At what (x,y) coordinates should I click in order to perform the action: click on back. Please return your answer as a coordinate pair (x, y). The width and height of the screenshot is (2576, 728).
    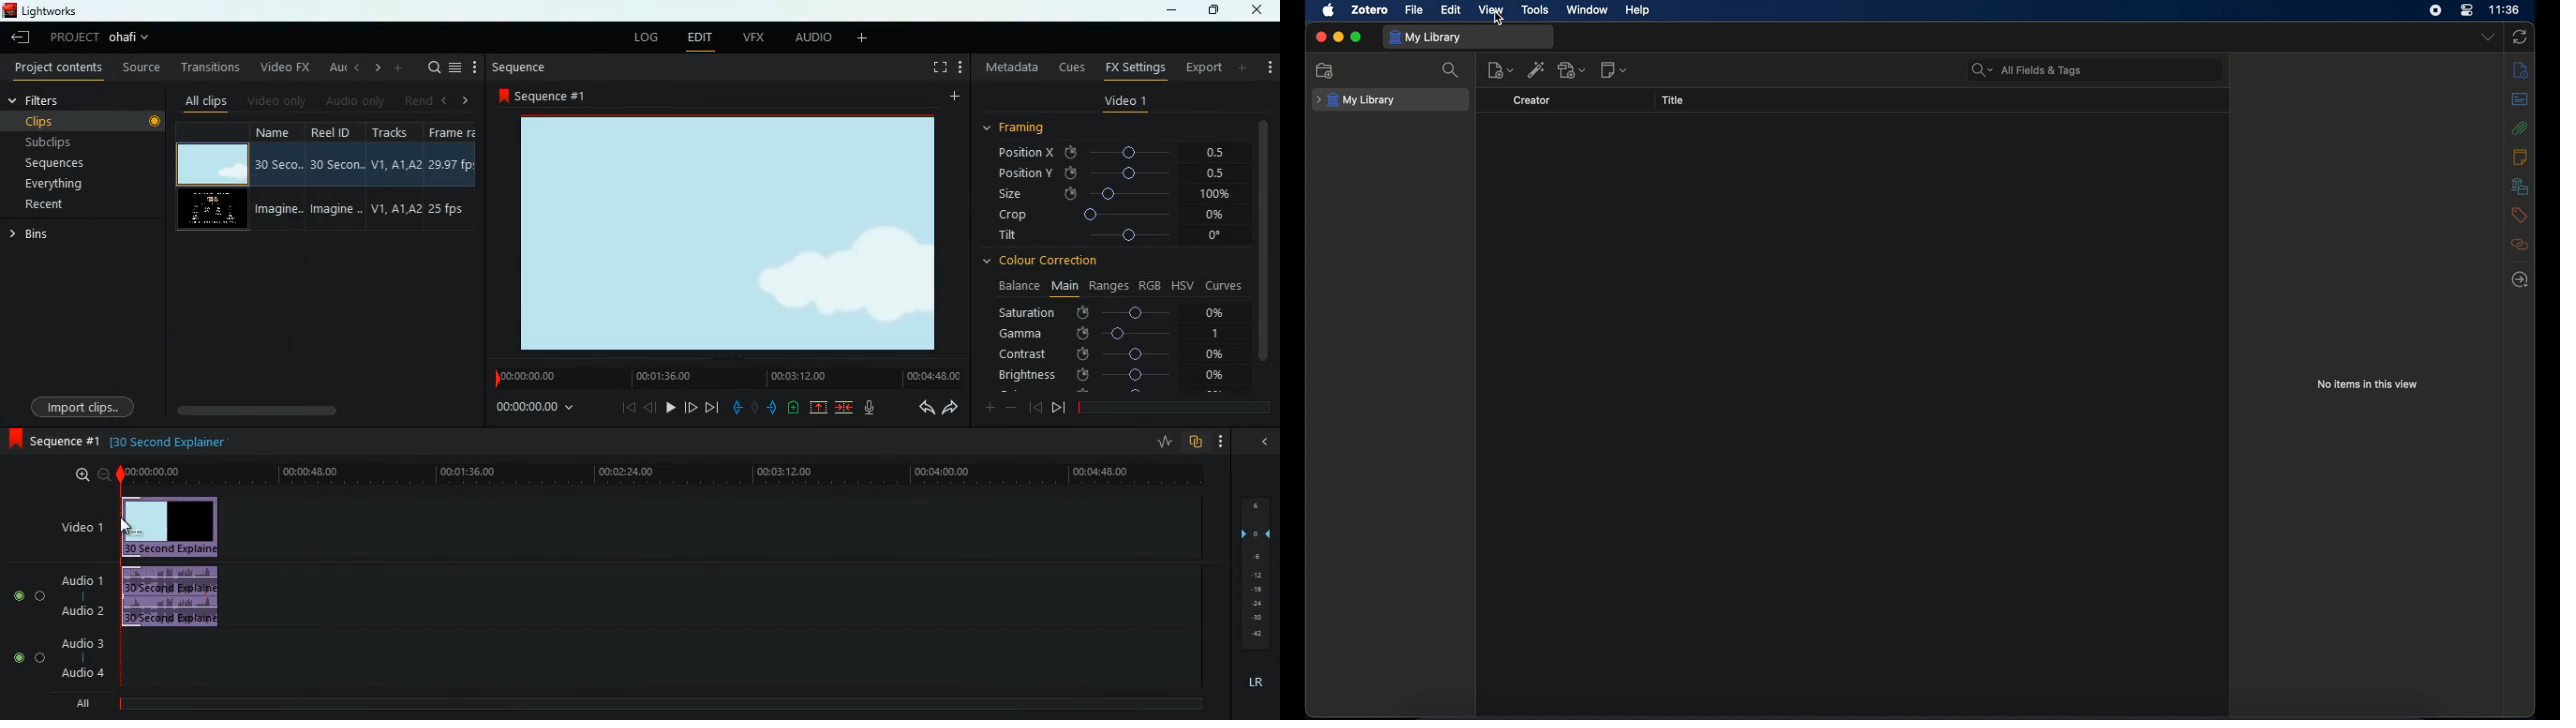
    Looking at the image, I should click on (919, 408).